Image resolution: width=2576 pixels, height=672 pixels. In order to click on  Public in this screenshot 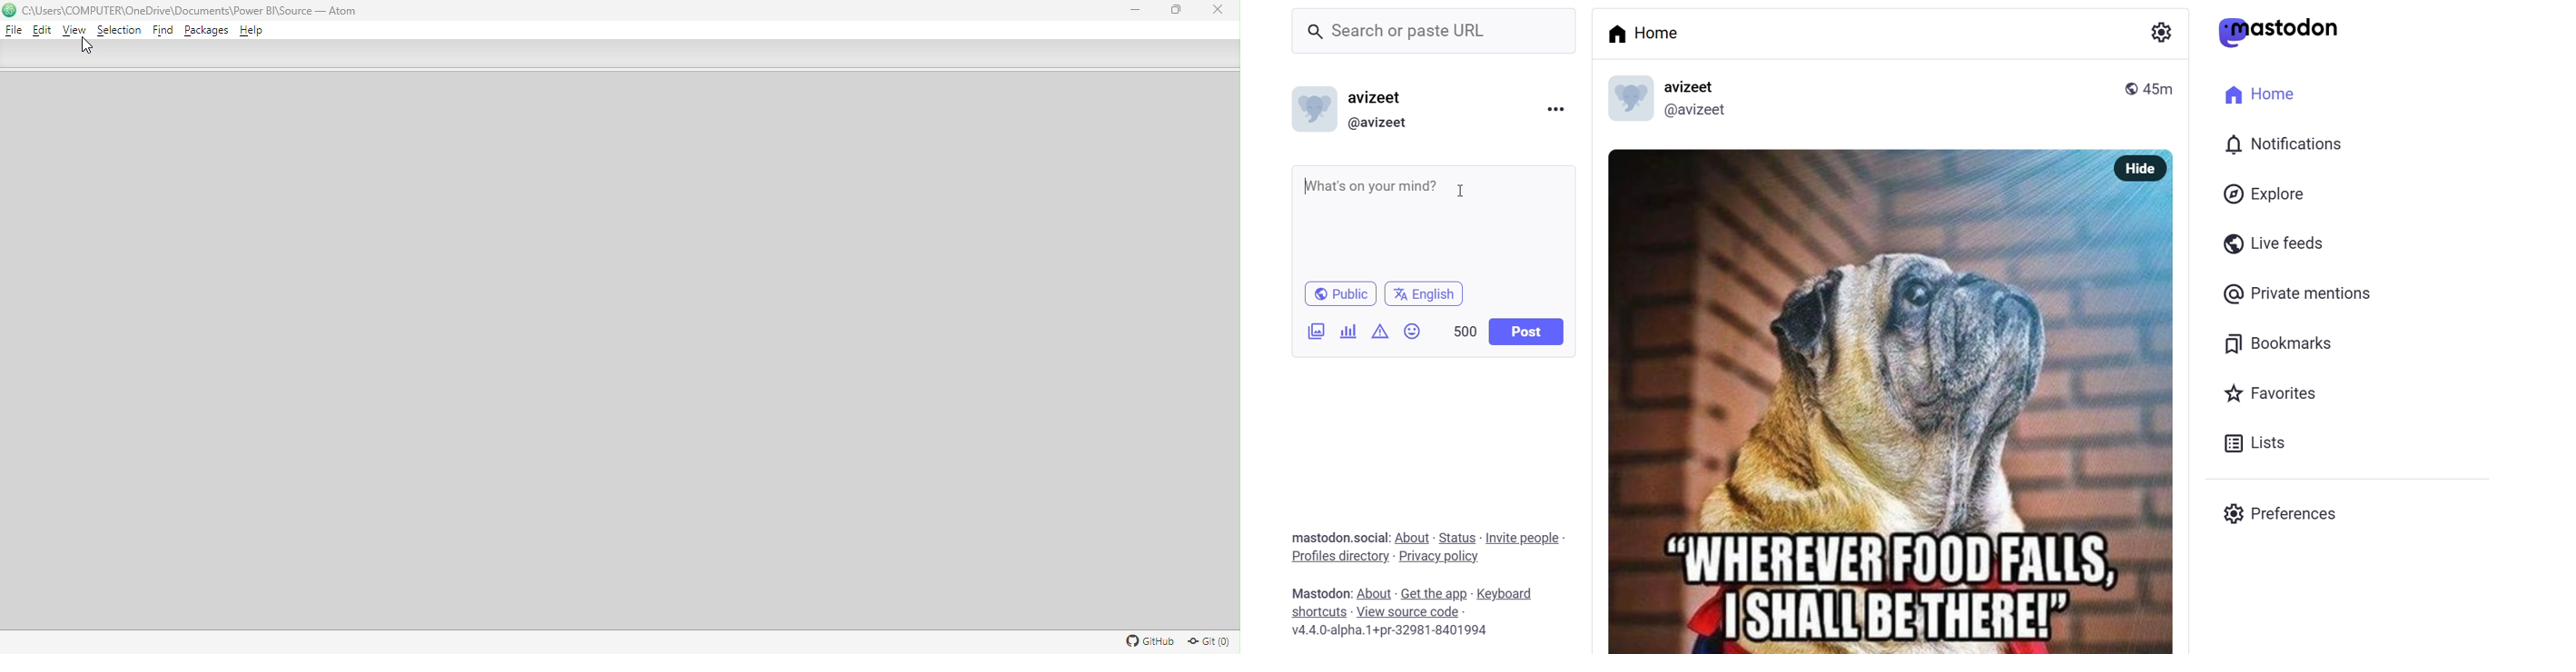, I will do `click(1343, 294)`.